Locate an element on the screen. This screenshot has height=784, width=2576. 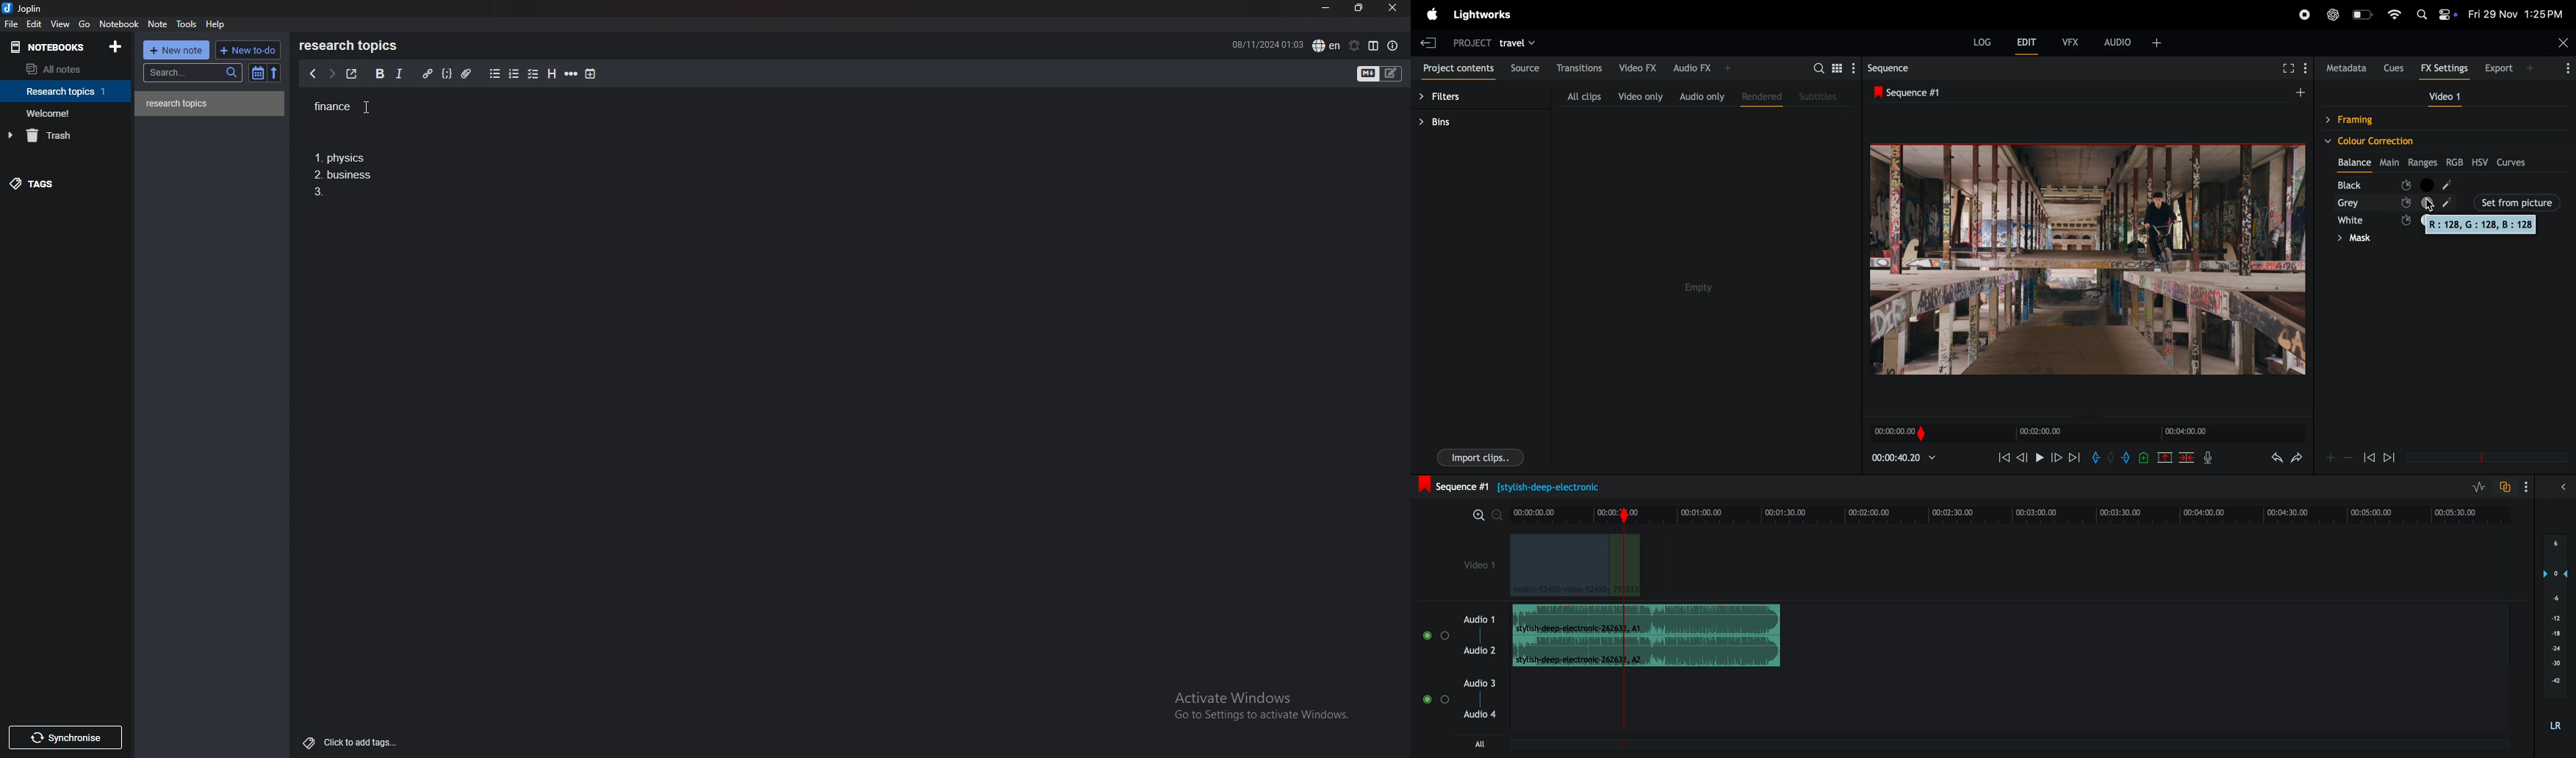
resize is located at coordinates (1358, 7).